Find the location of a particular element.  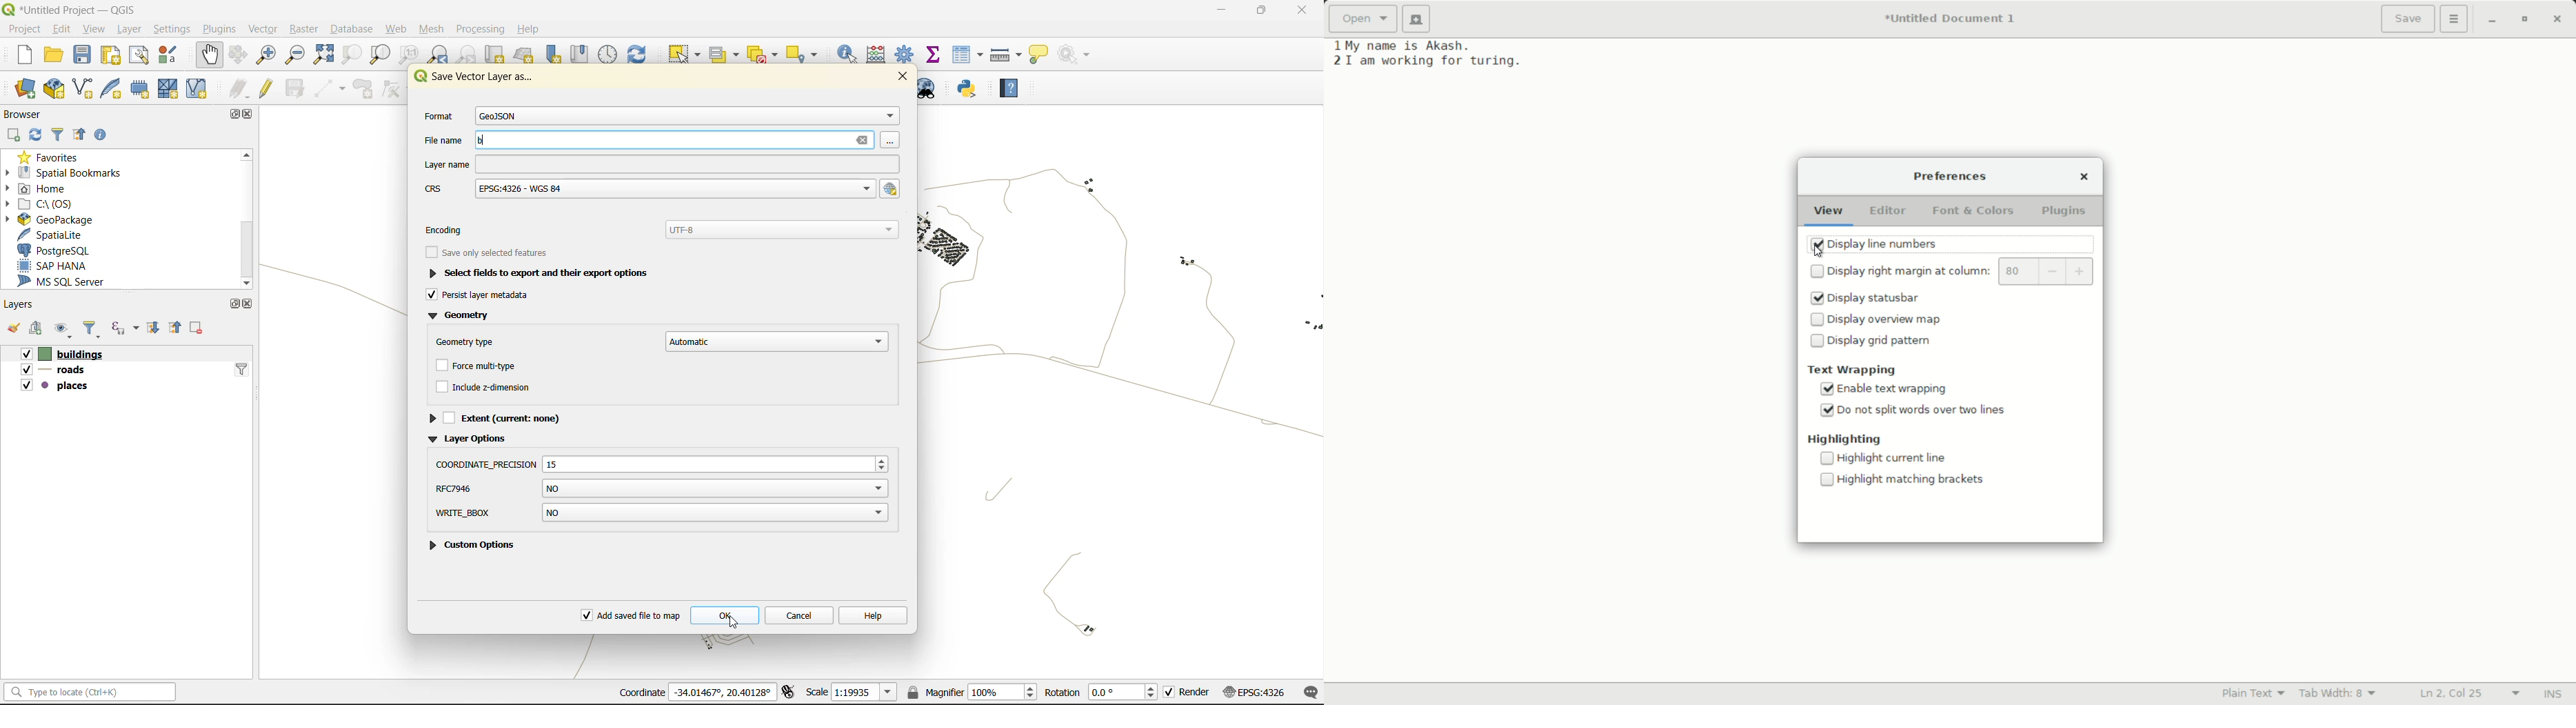

open a file is located at coordinates (1362, 18).